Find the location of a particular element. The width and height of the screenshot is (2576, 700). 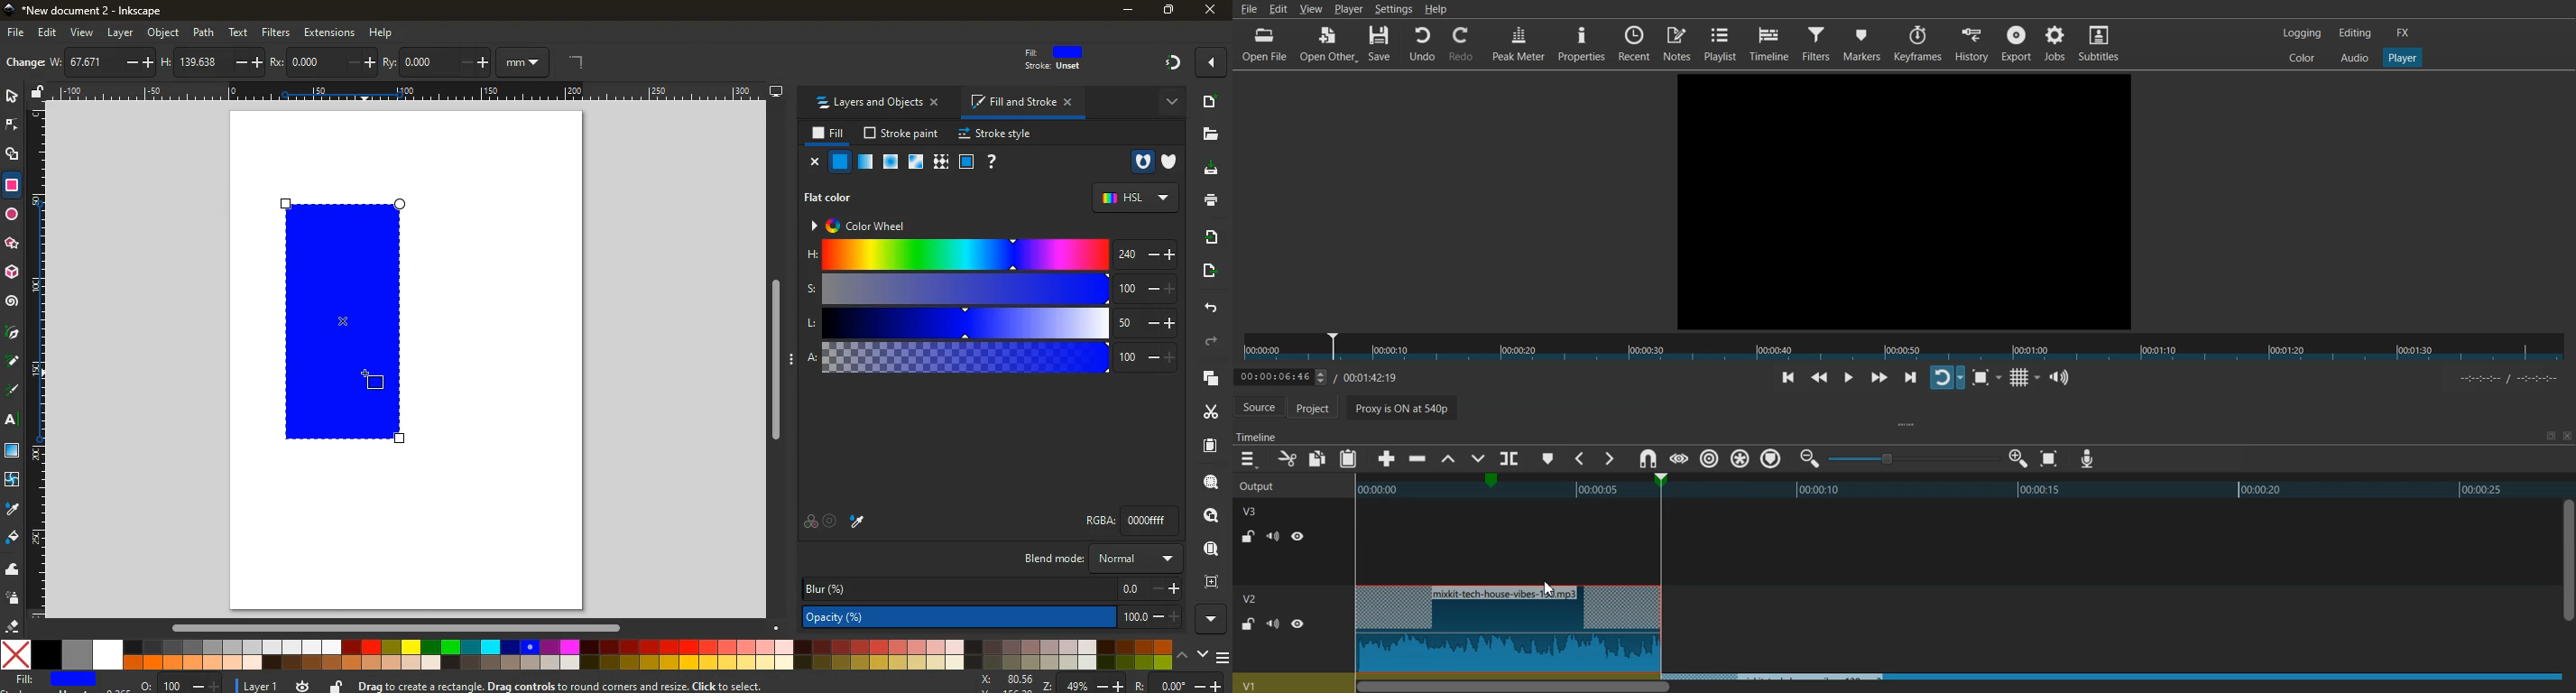

find is located at coordinates (1210, 549).